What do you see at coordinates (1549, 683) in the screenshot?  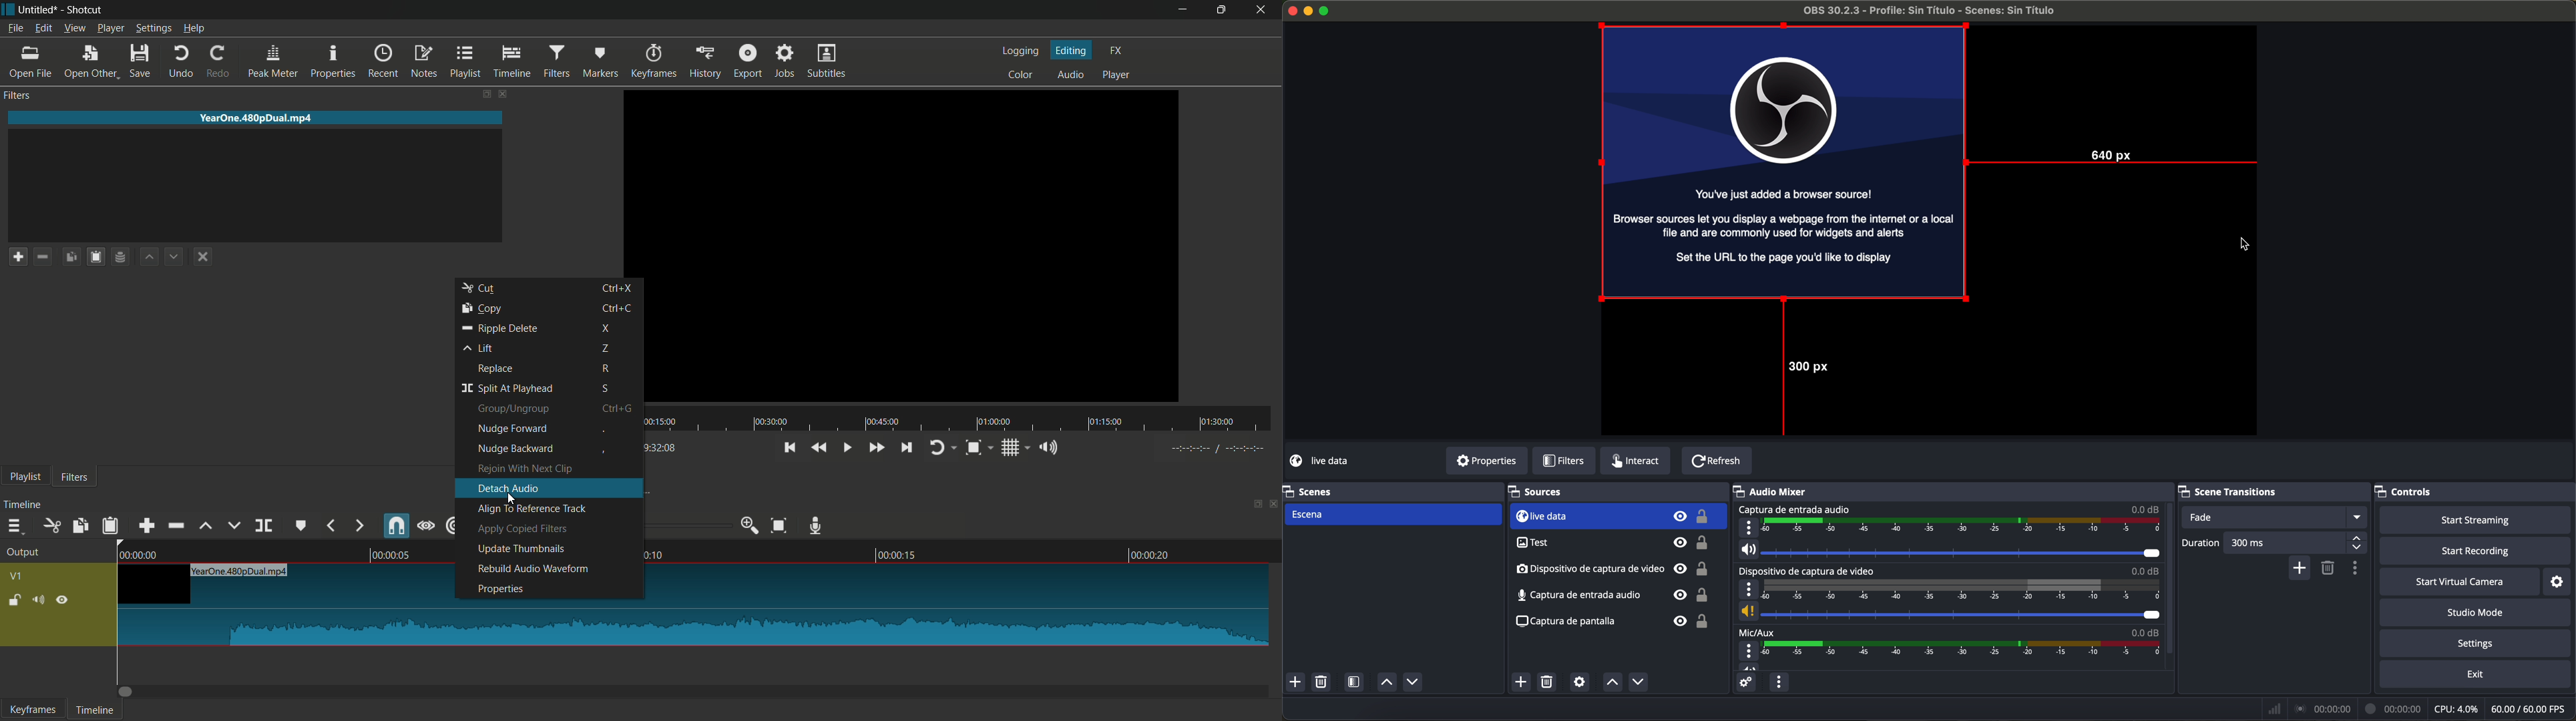 I see `remove selected sources` at bounding box center [1549, 683].